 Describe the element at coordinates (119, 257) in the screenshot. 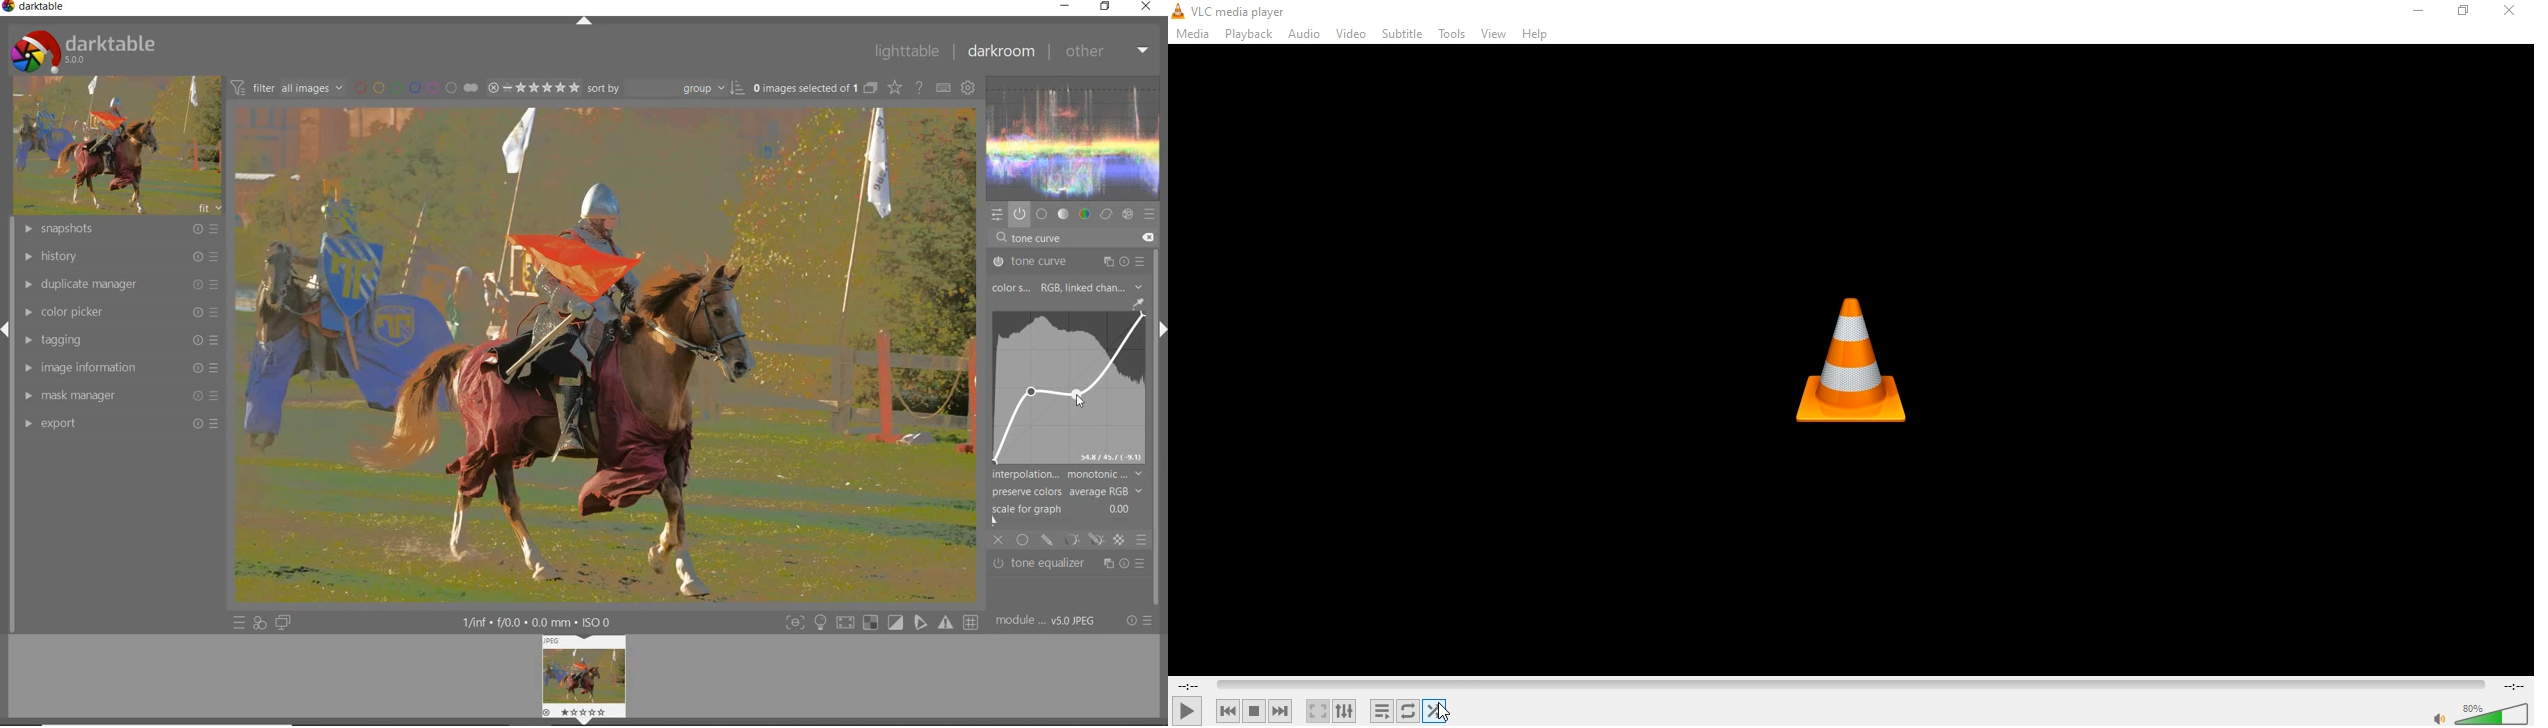

I see `history` at that location.